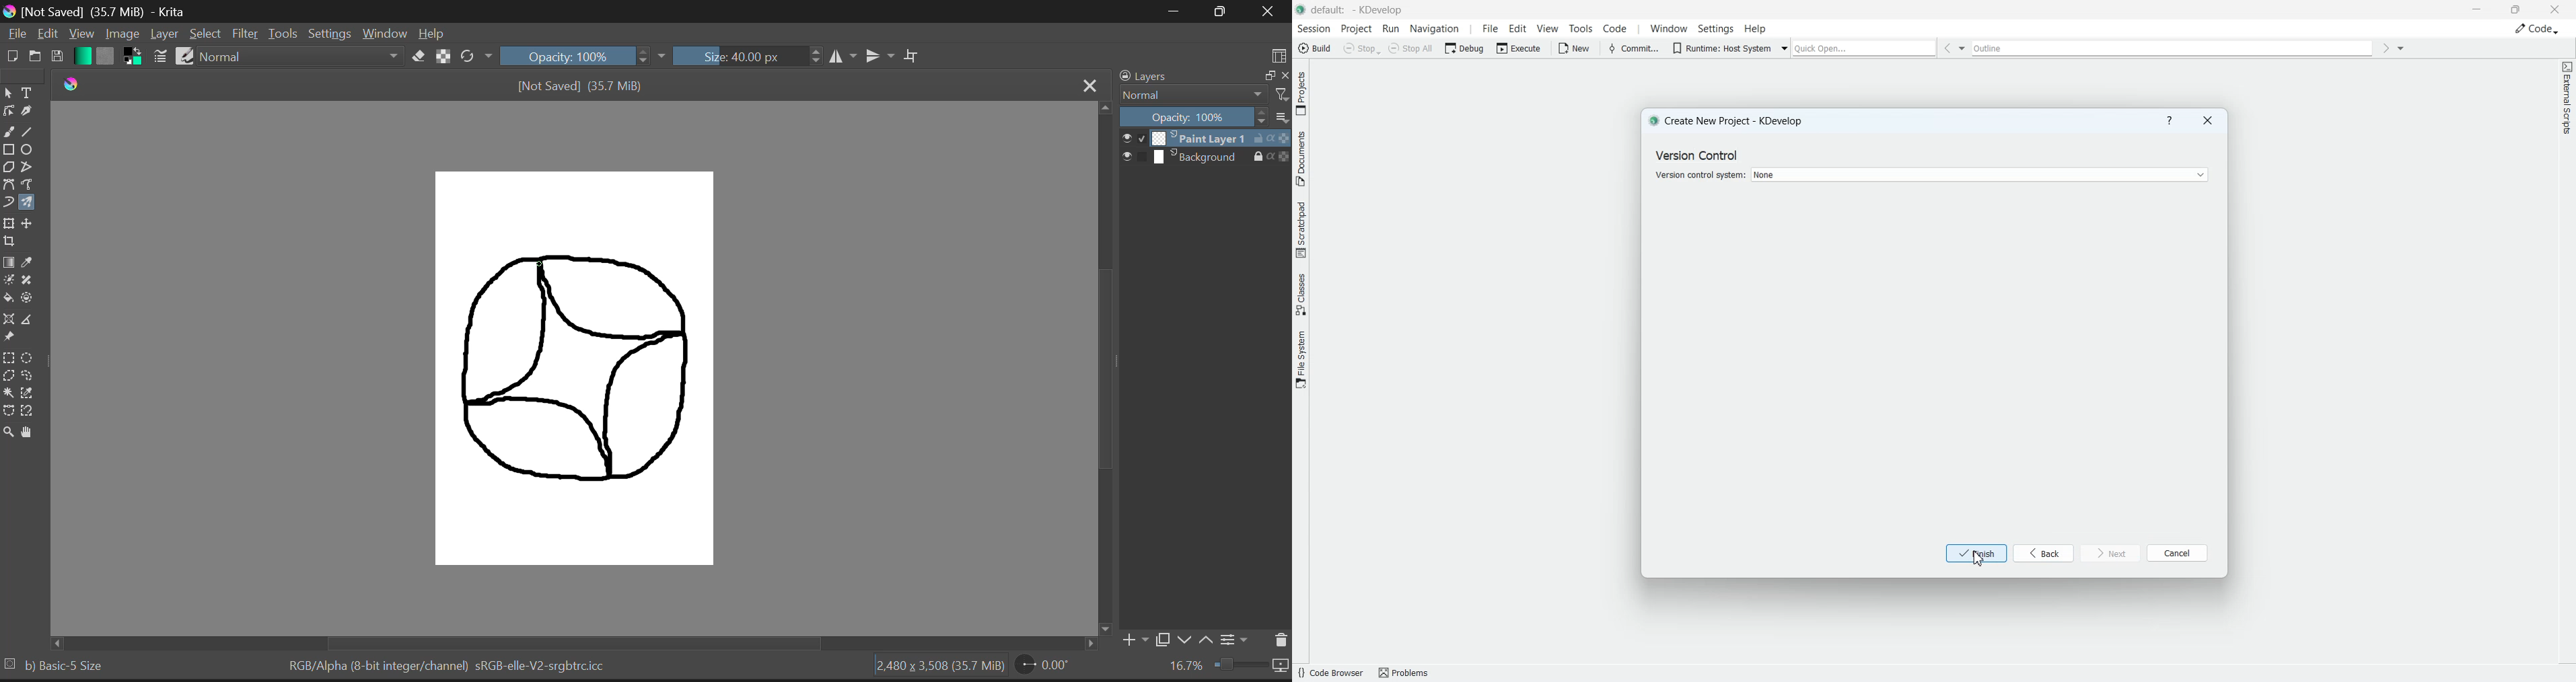  Describe the element at coordinates (15, 36) in the screenshot. I see `File` at that location.